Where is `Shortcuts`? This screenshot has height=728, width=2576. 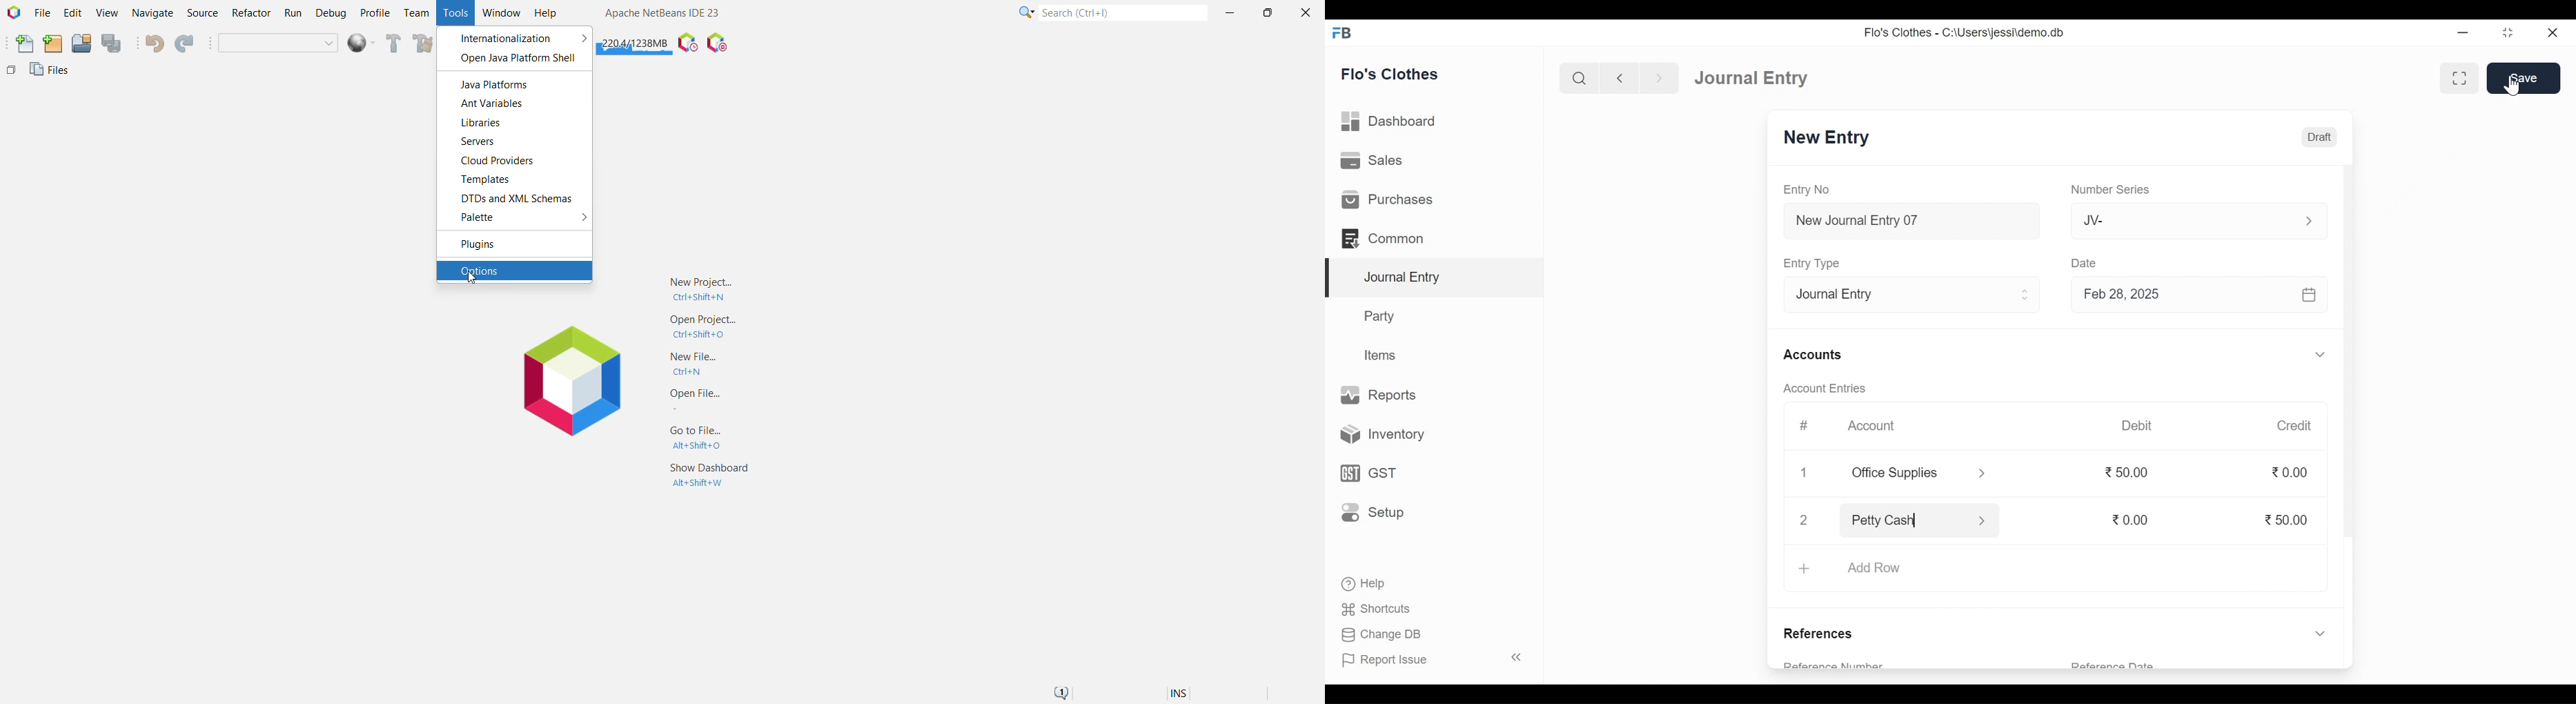 Shortcuts is located at coordinates (1384, 607).